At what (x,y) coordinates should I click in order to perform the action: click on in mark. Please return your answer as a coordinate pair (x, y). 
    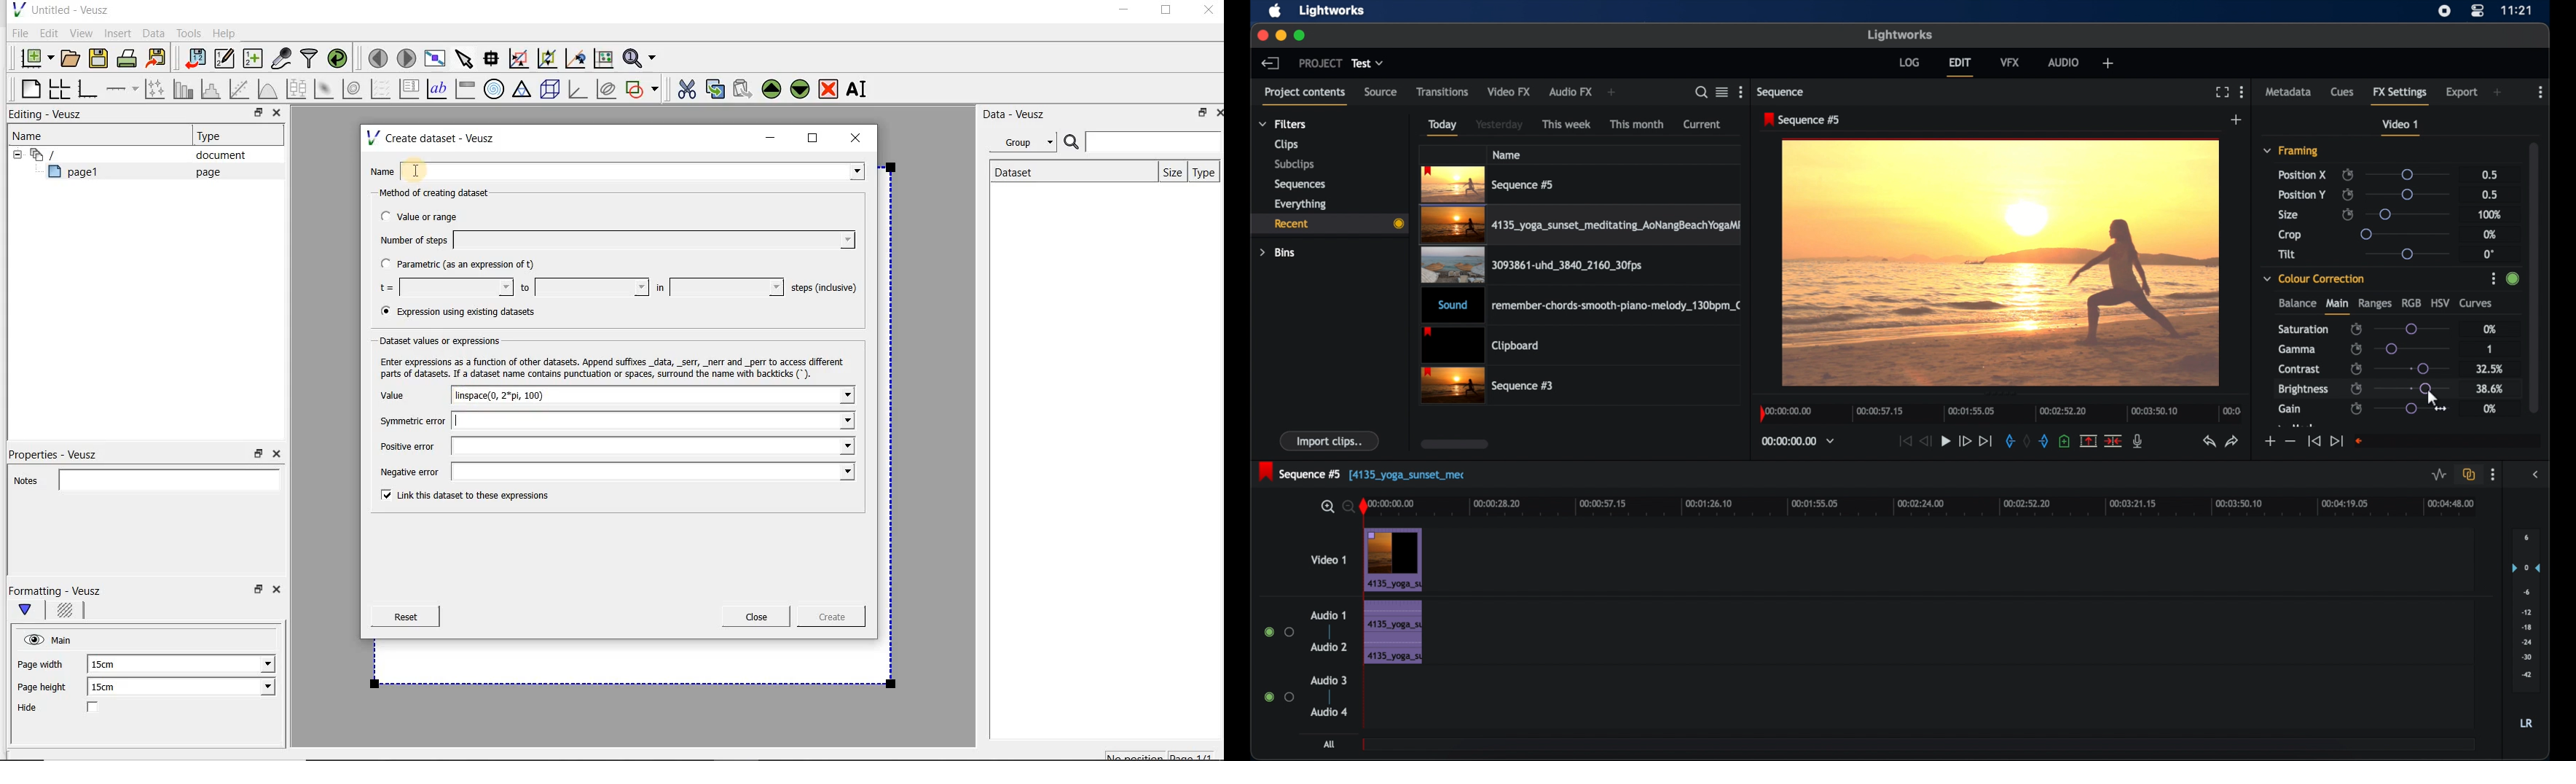
    Looking at the image, I should click on (2009, 443).